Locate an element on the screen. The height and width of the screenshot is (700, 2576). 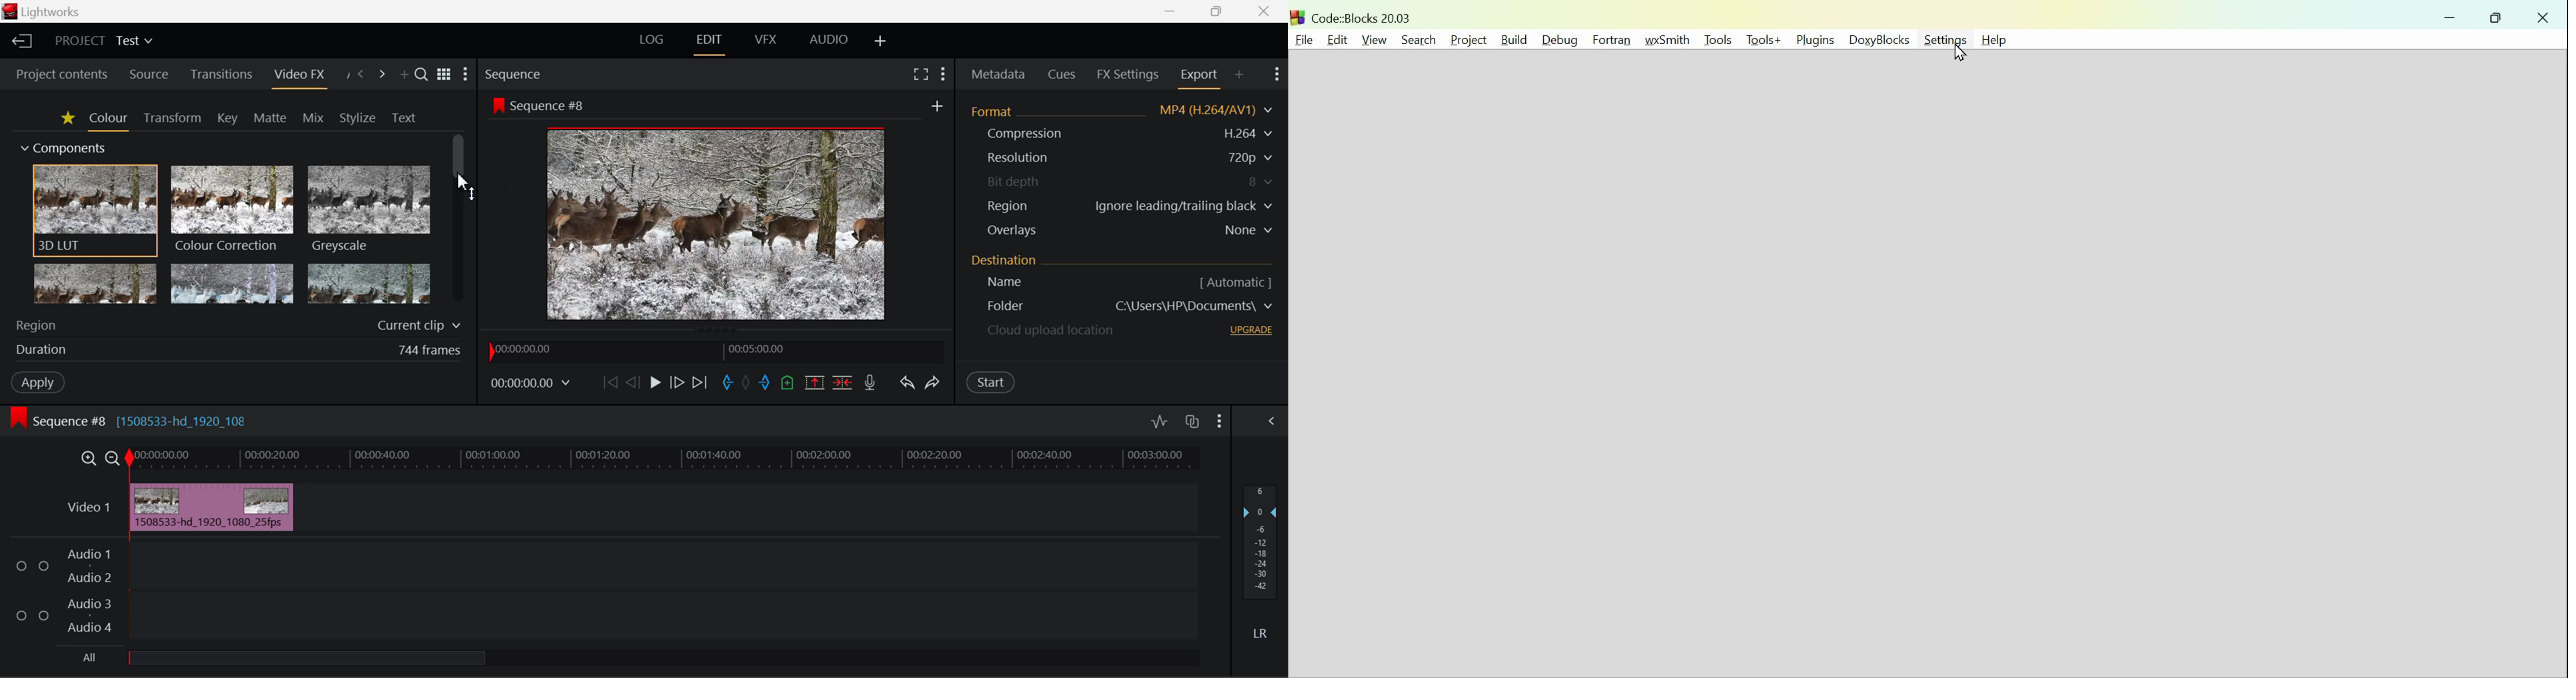
Region is located at coordinates (1010, 205).